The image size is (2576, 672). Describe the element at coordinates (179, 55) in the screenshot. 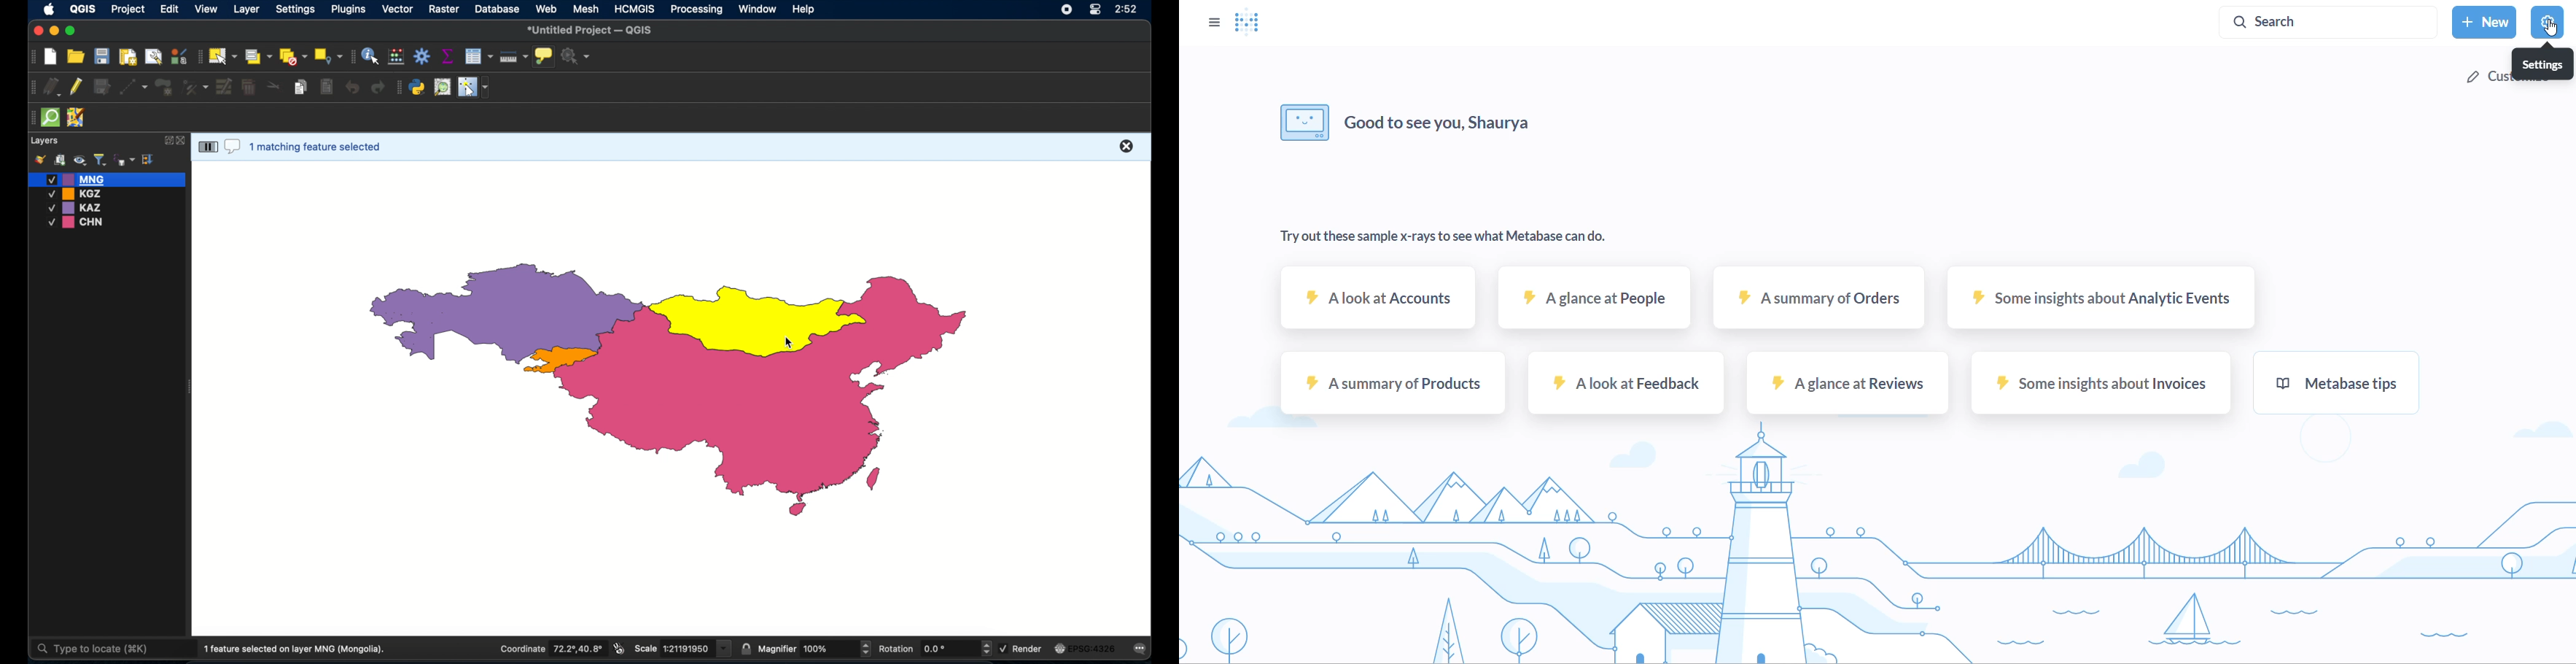

I see `style manager` at that location.